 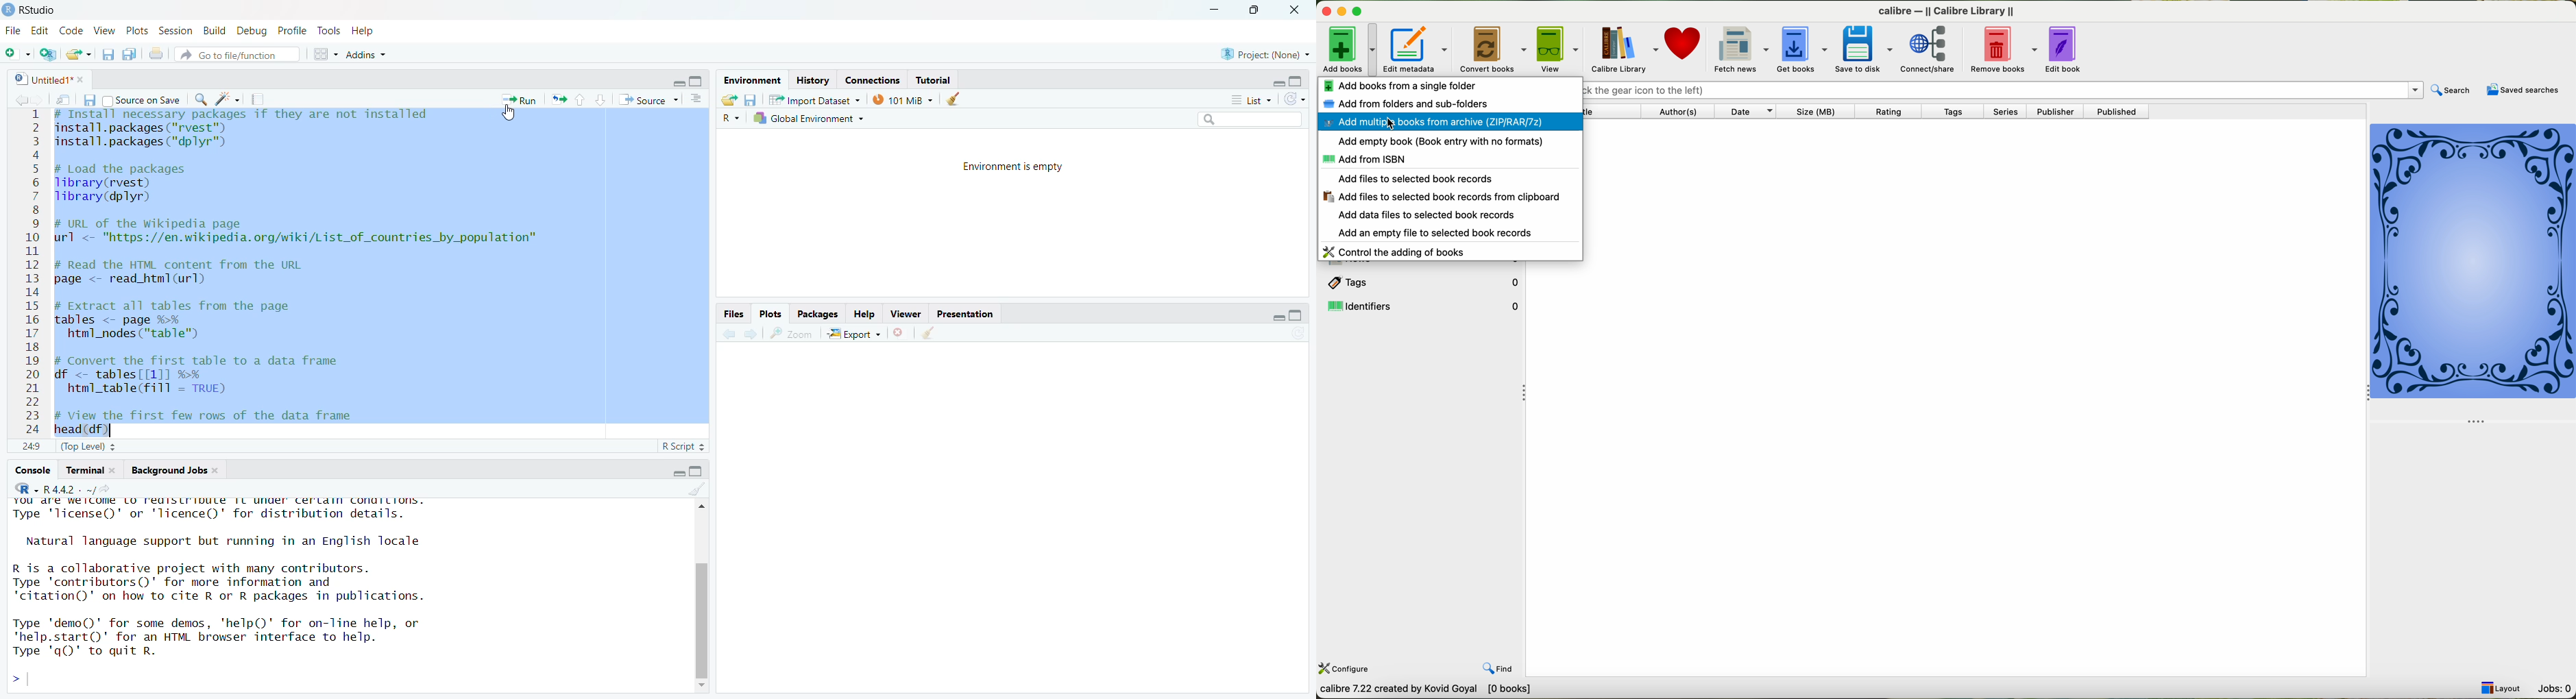 I want to click on # Load the packages library(rvest) library(dplyr), so click(x=131, y=184).